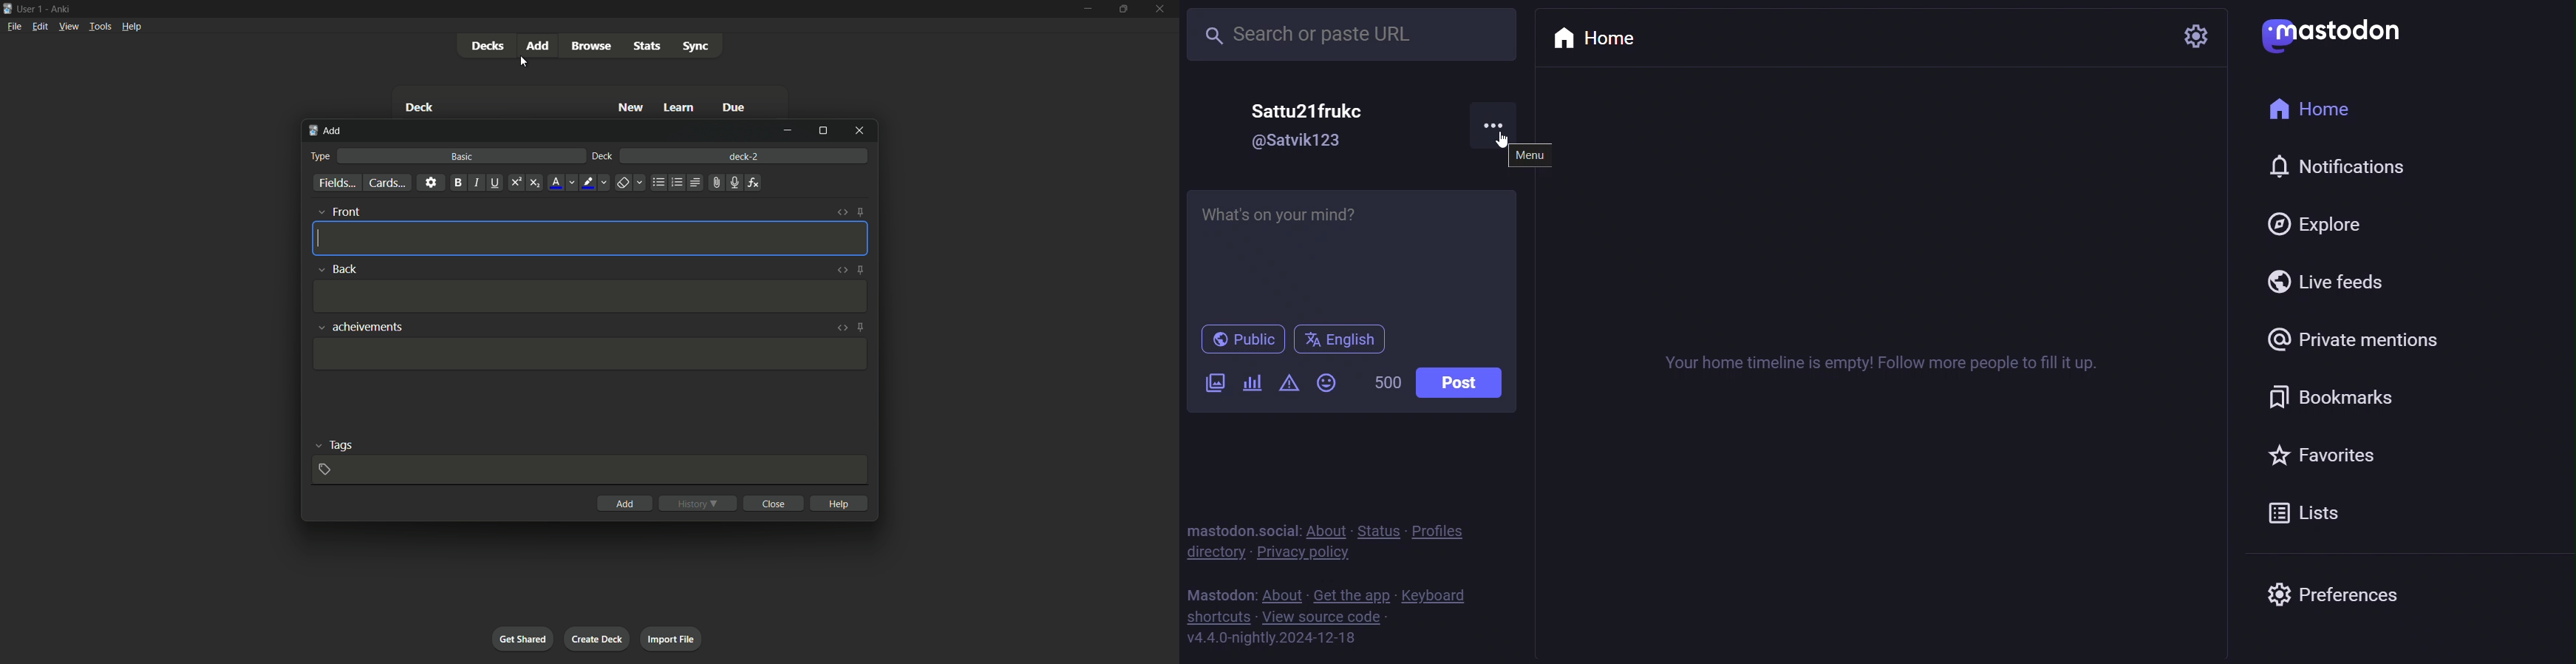 Image resolution: width=2576 pixels, height=672 pixels. What do you see at coordinates (697, 47) in the screenshot?
I see `sync` at bounding box center [697, 47].